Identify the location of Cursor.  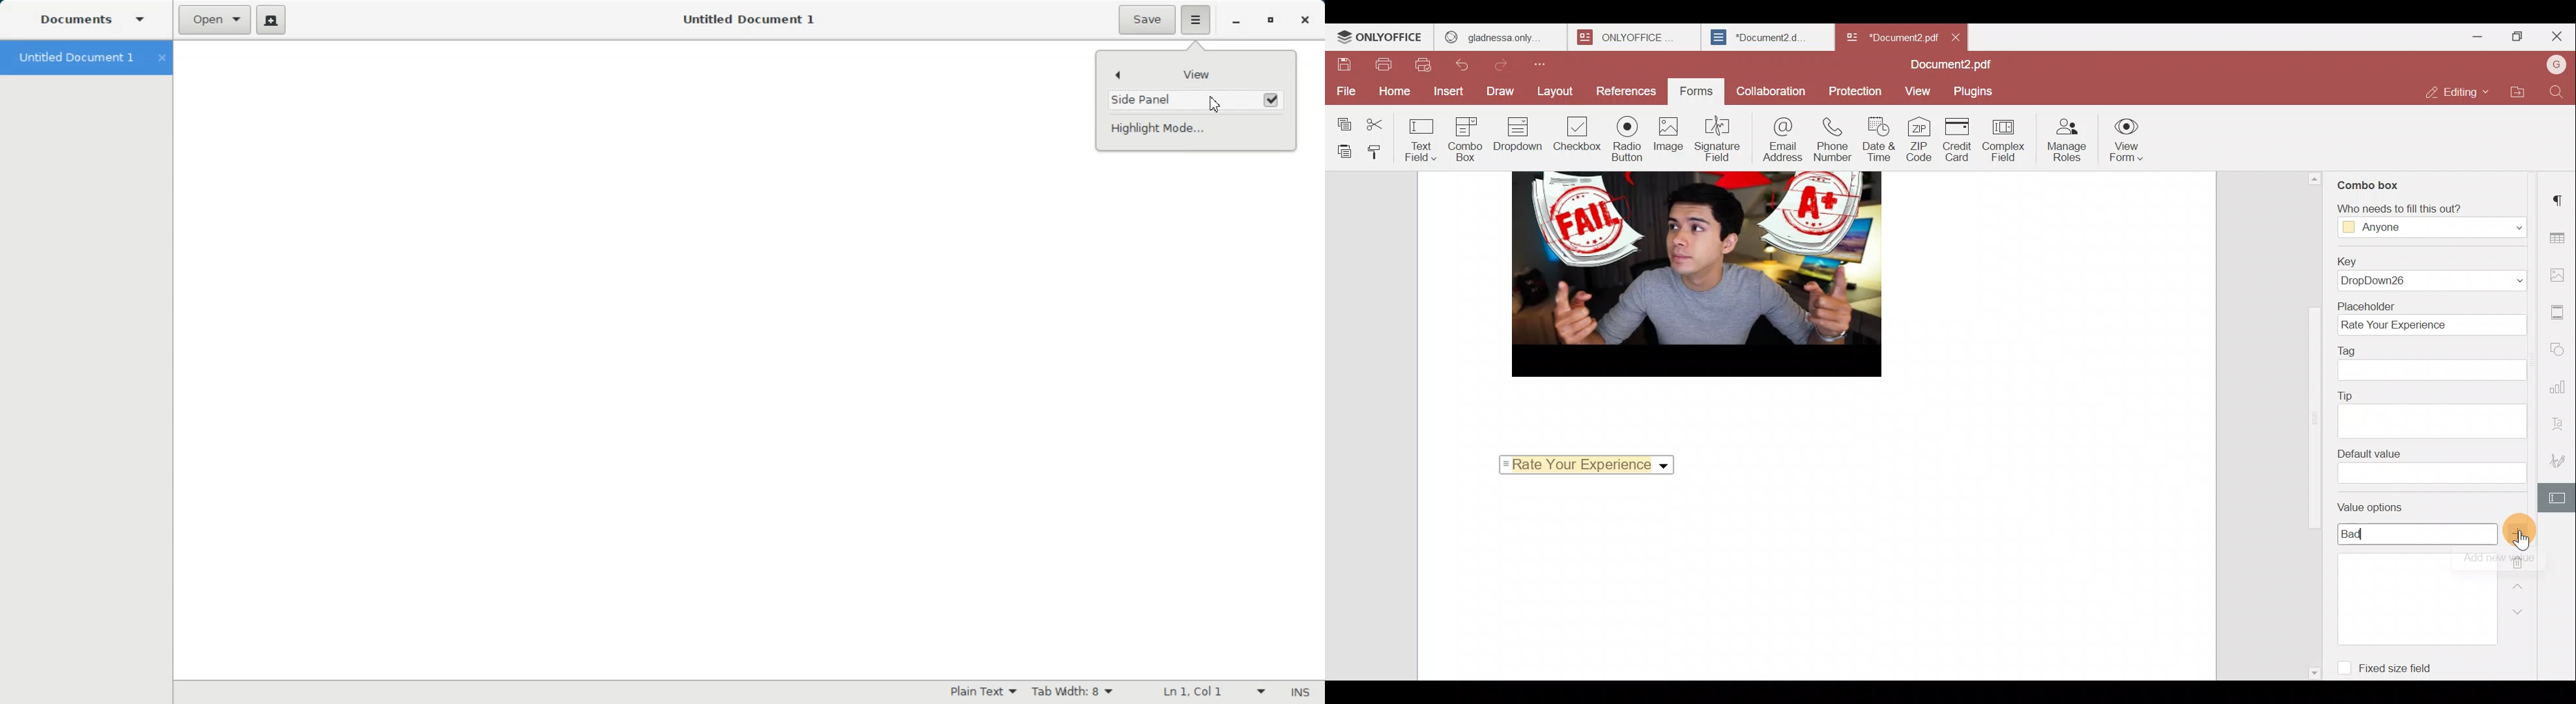
(1215, 103).